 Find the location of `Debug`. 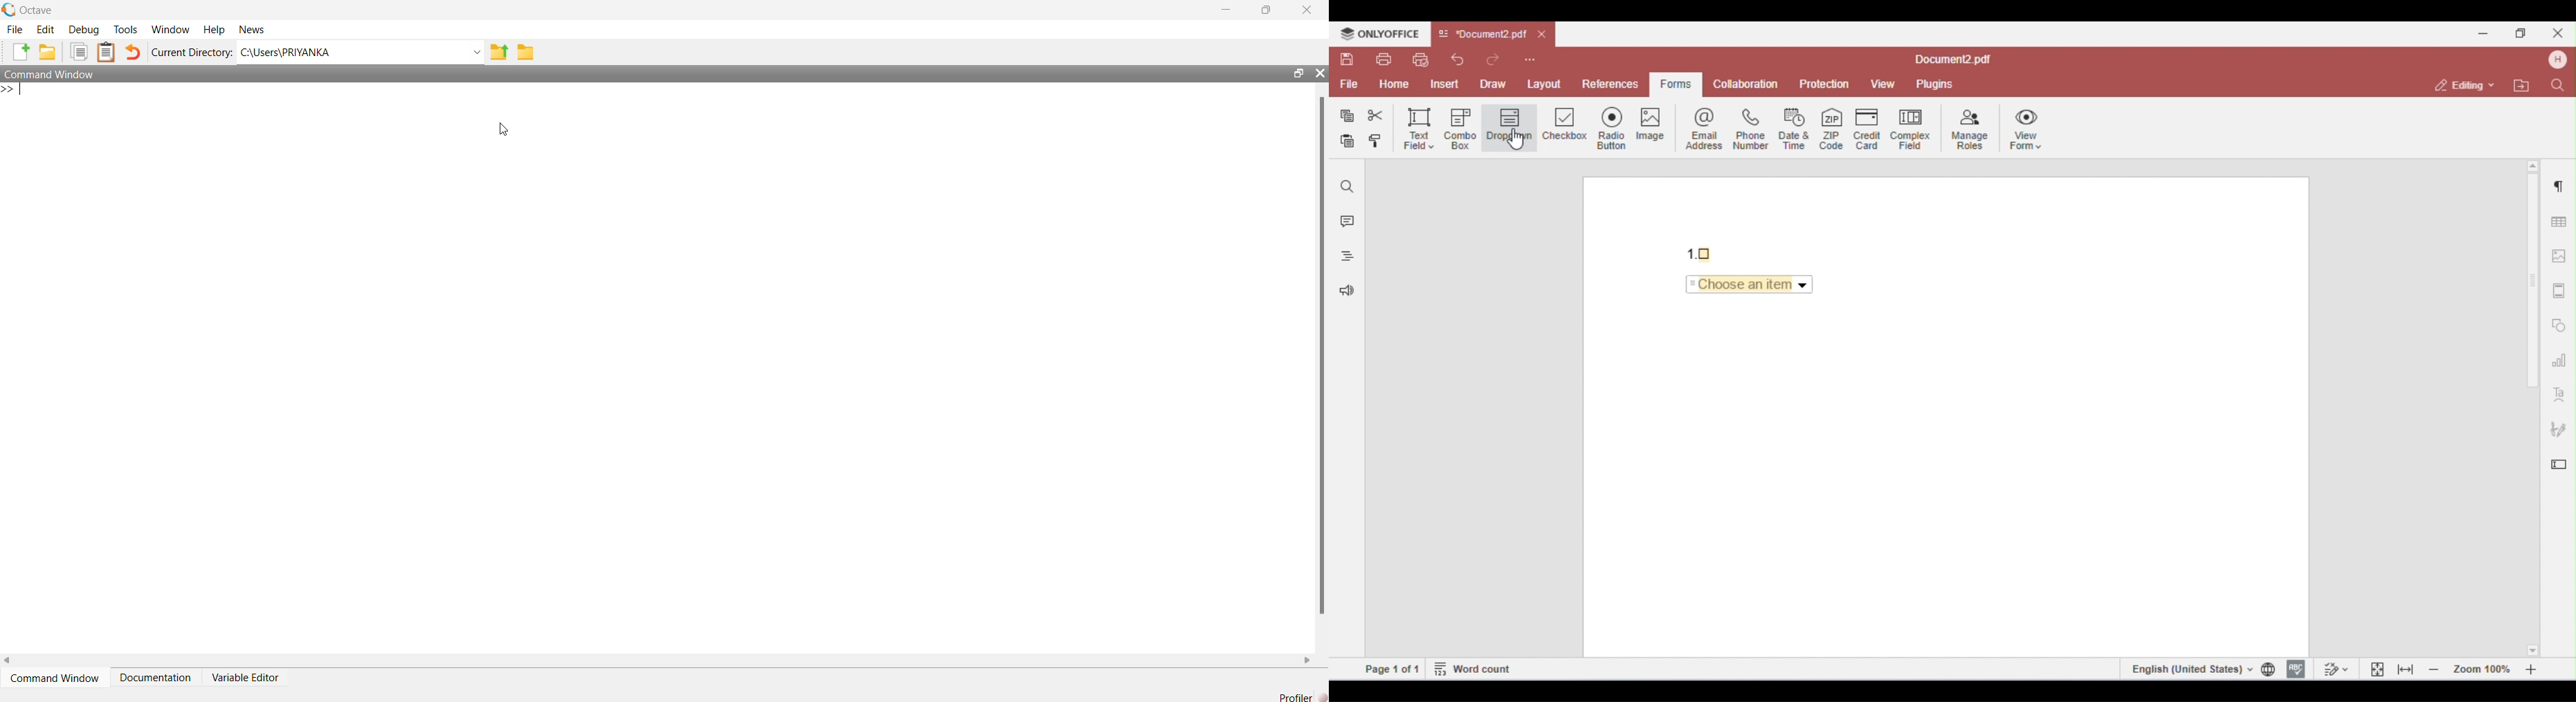

Debug is located at coordinates (84, 29).